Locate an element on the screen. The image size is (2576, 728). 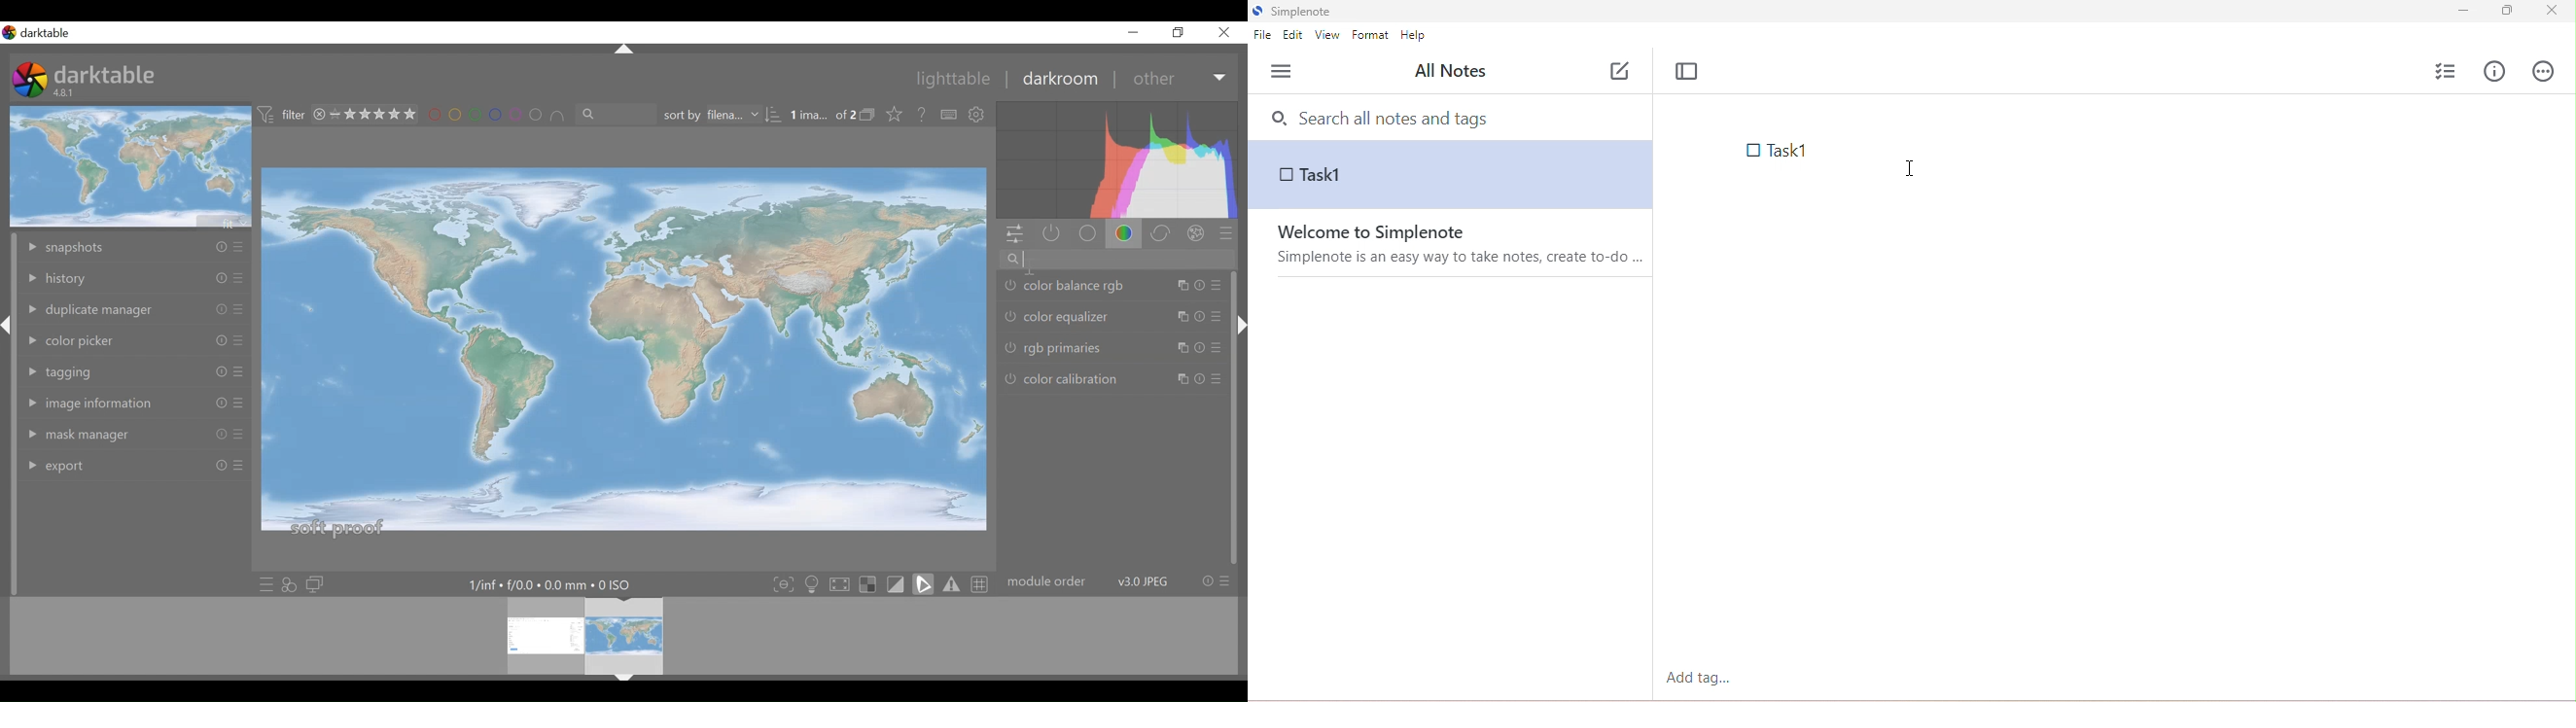
Other is located at coordinates (1181, 78).